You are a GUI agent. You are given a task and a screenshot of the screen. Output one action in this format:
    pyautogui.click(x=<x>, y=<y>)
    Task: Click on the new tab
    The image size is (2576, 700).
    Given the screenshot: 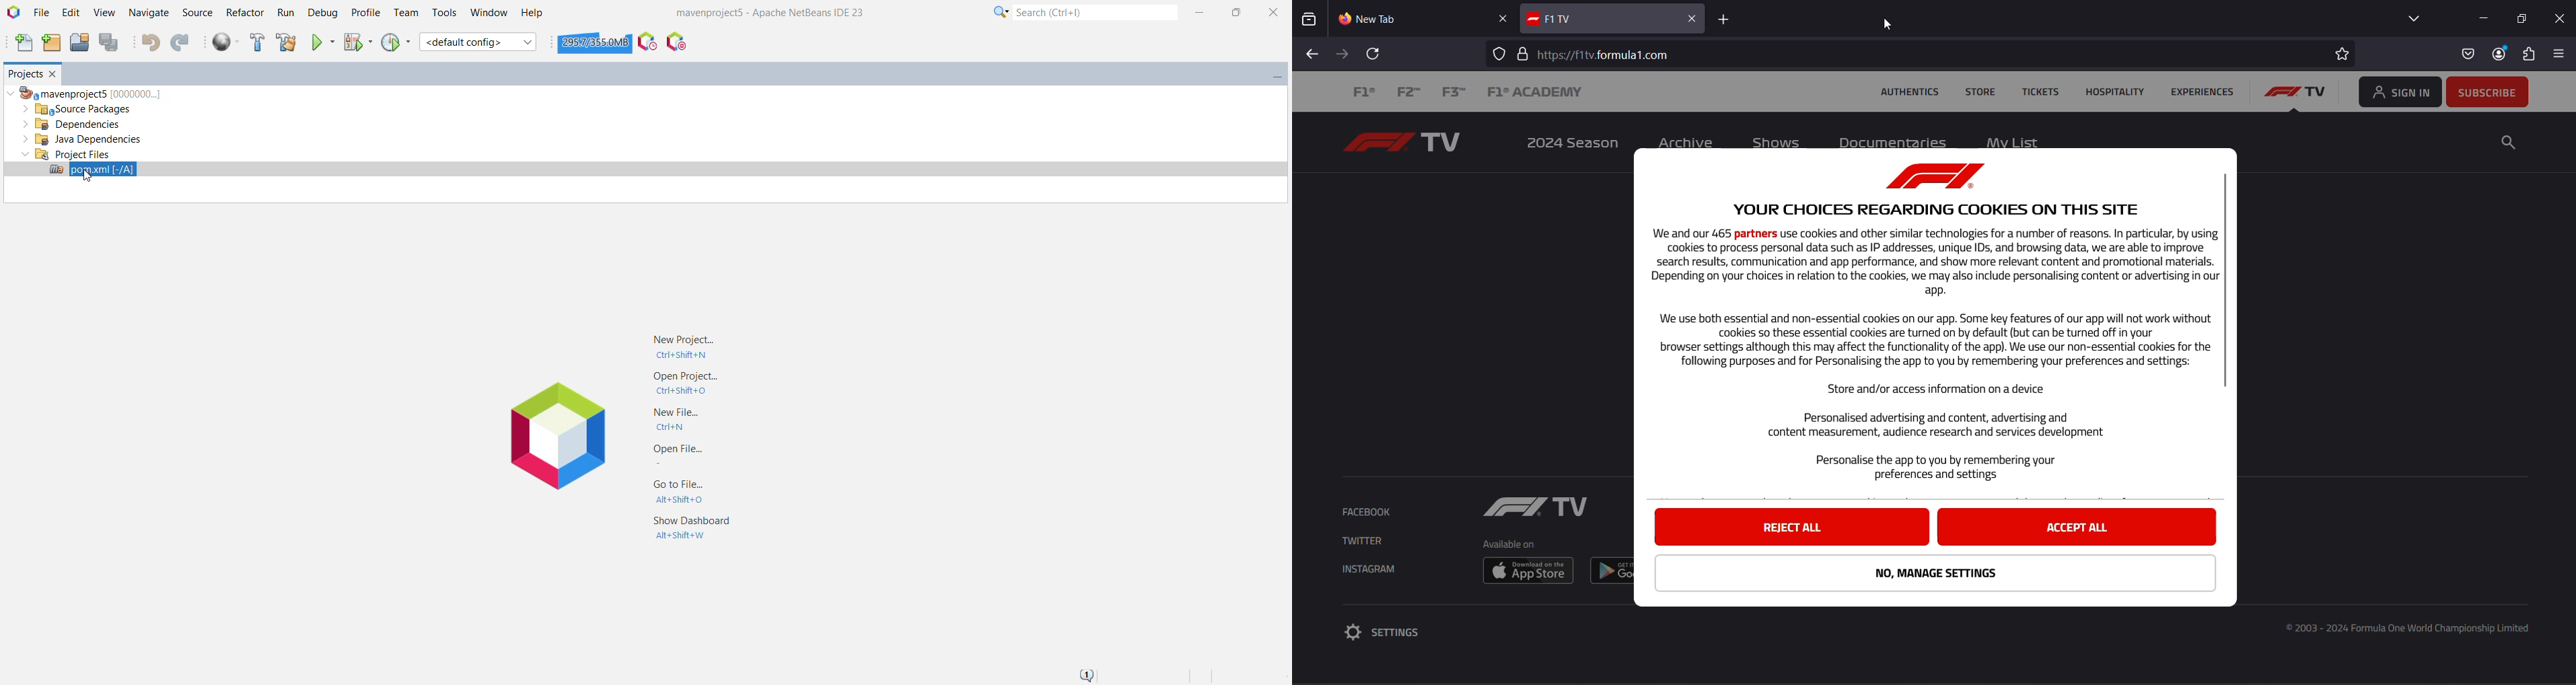 What is the action you would take?
    pyautogui.click(x=1411, y=19)
    